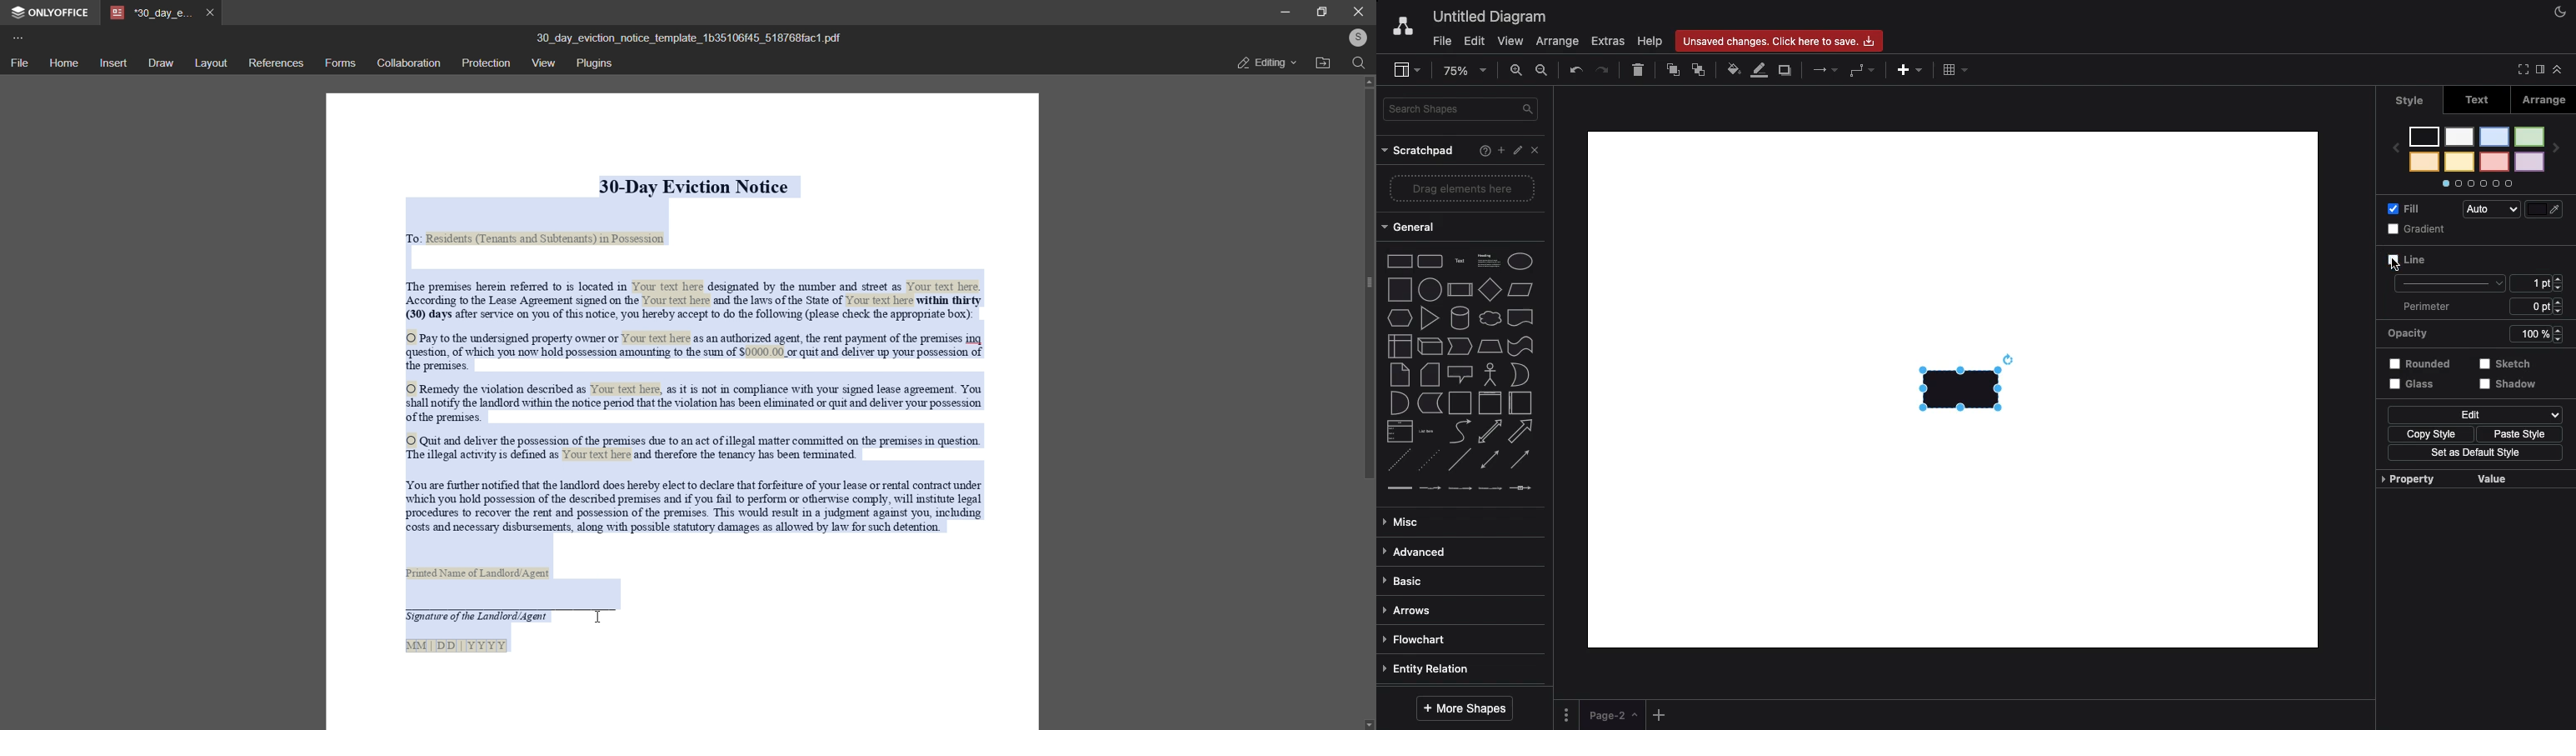 This screenshot has width=2576, height=756. Describe the element at coordinates (2529, 162) in the screenshot. I see `color 2` at that location.